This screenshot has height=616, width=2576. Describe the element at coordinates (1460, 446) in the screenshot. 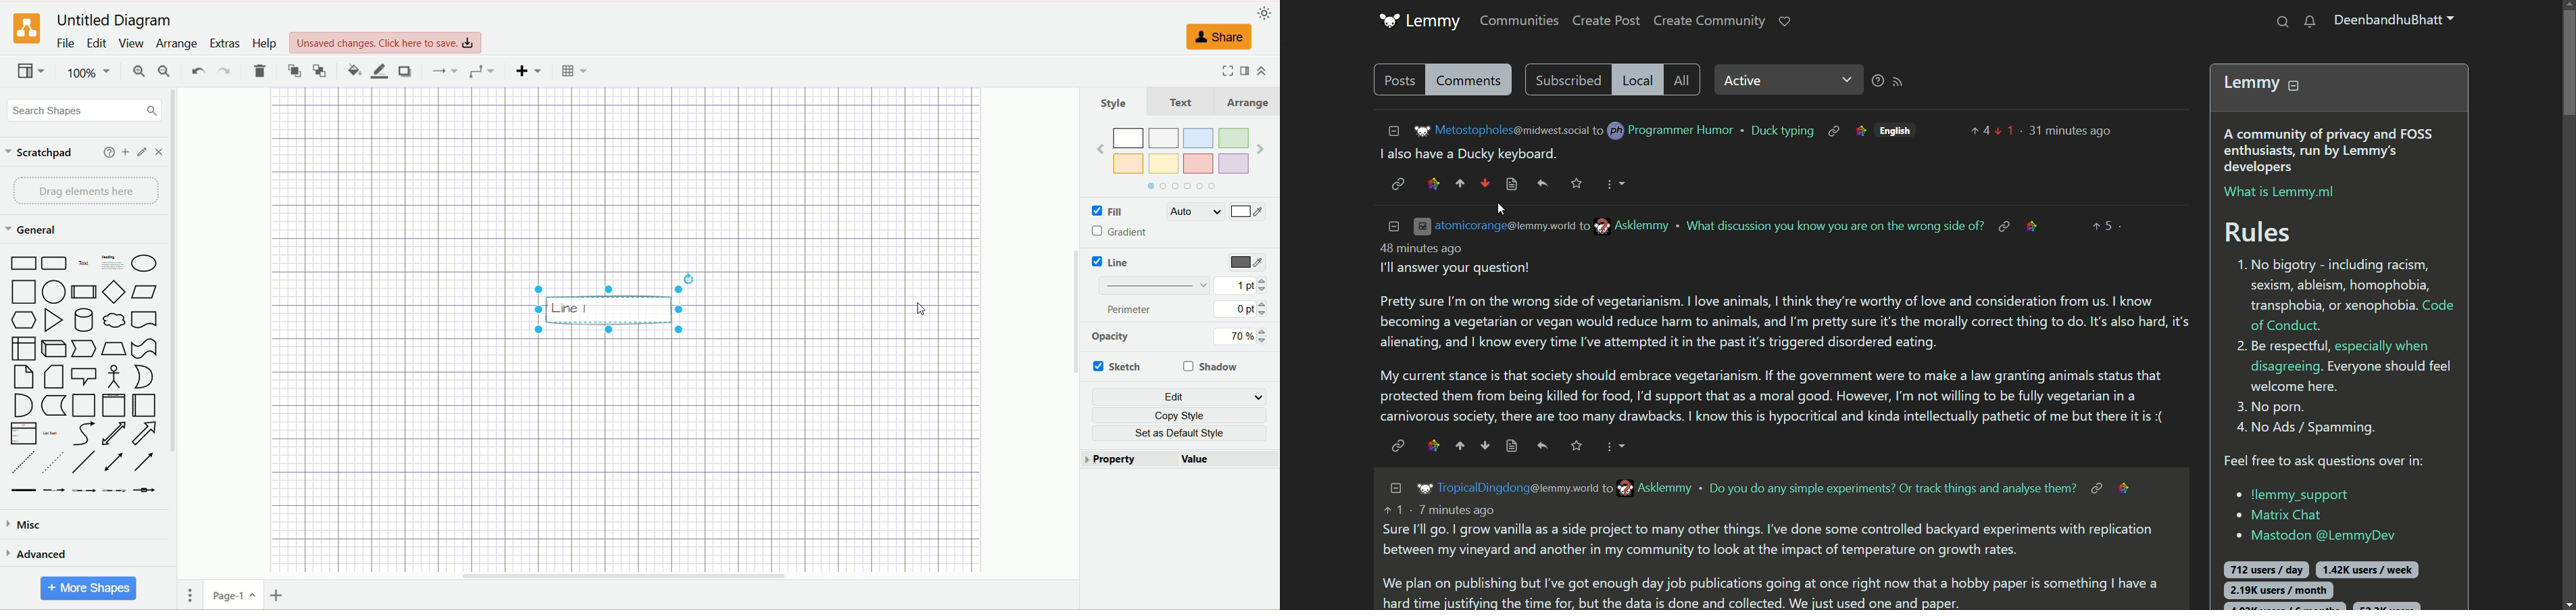

I see `upvote` at that location.